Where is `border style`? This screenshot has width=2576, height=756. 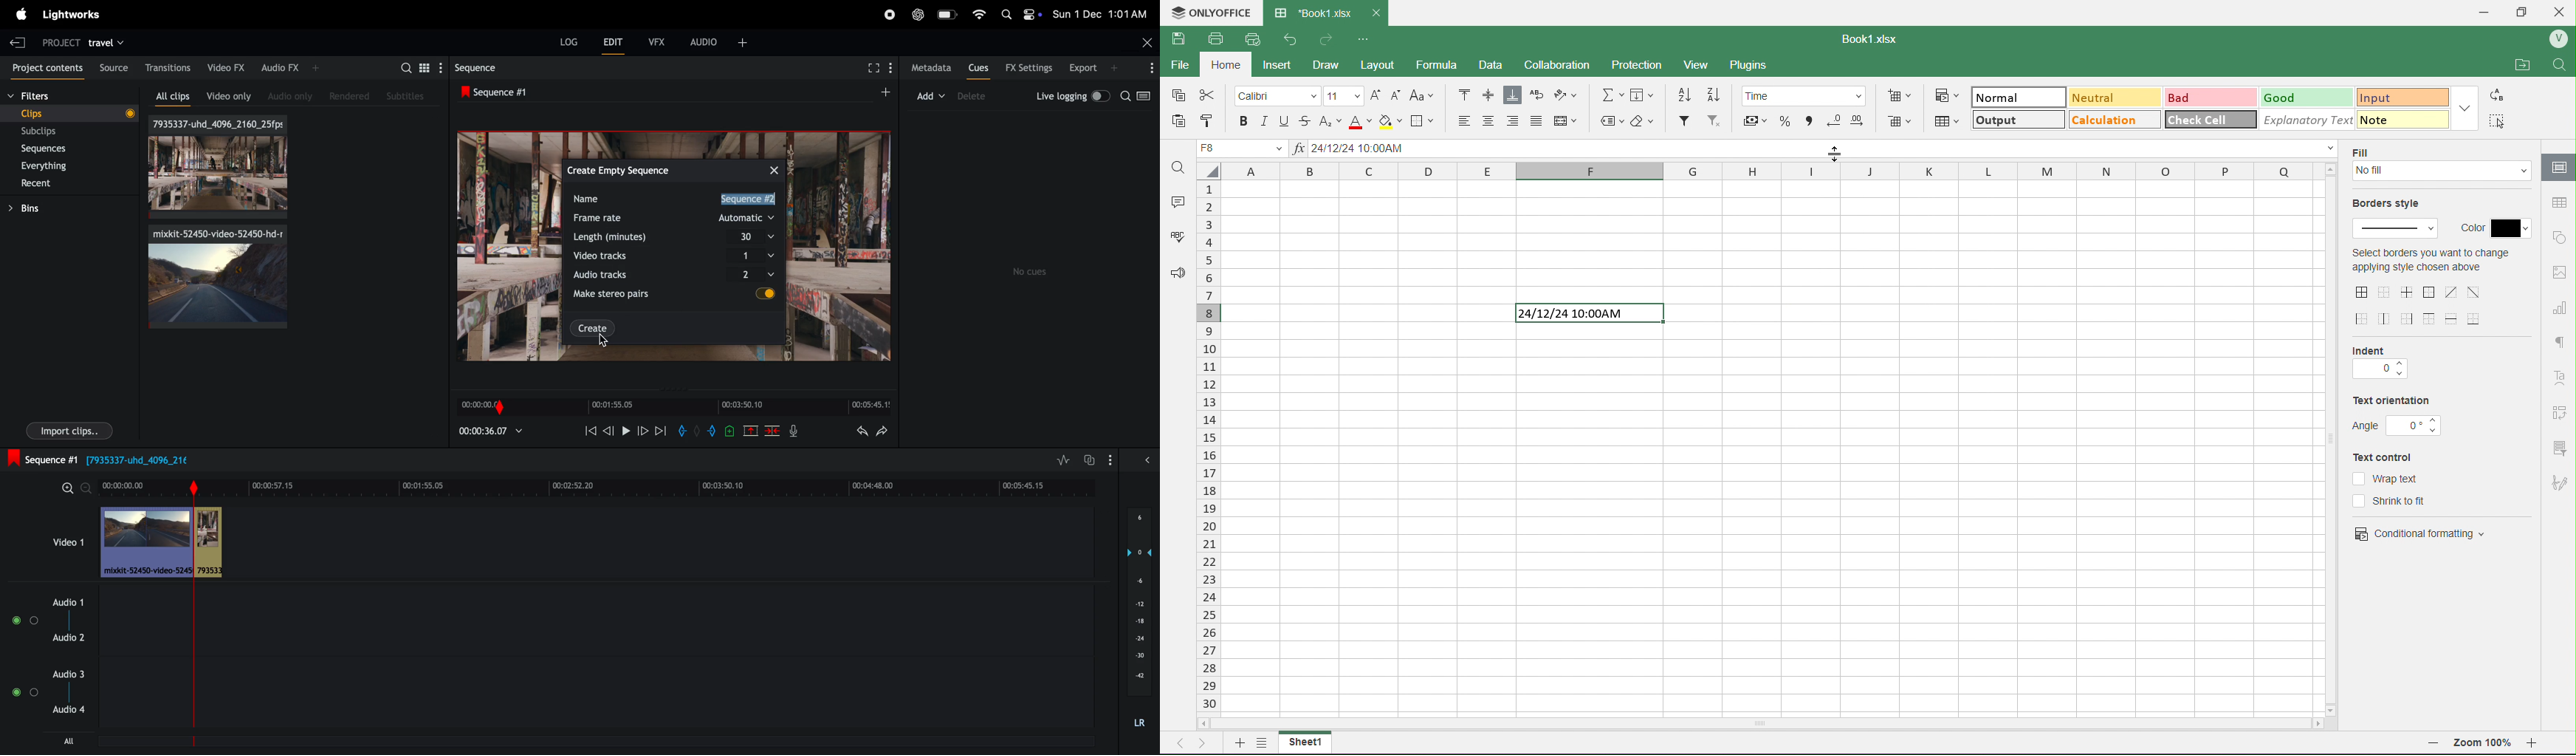
border style is located at coordinates (2397, 230).